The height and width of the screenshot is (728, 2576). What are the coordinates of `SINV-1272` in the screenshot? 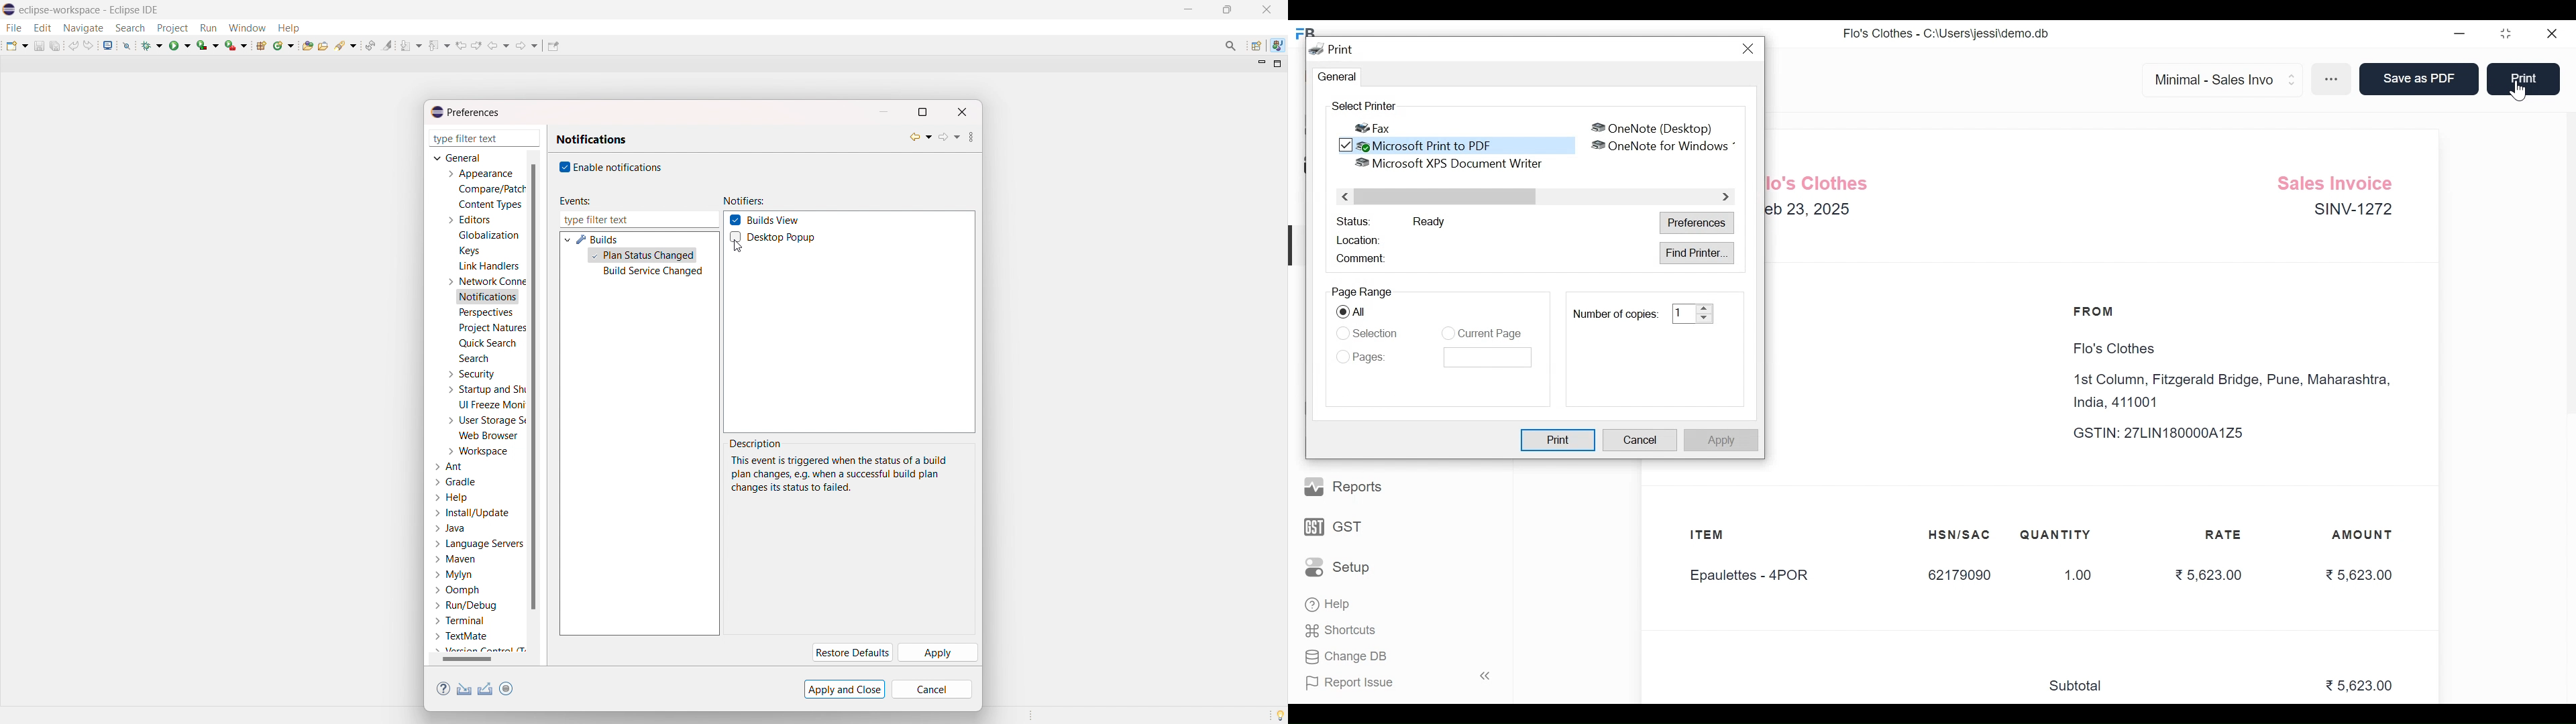 It's located at (2351, 212).